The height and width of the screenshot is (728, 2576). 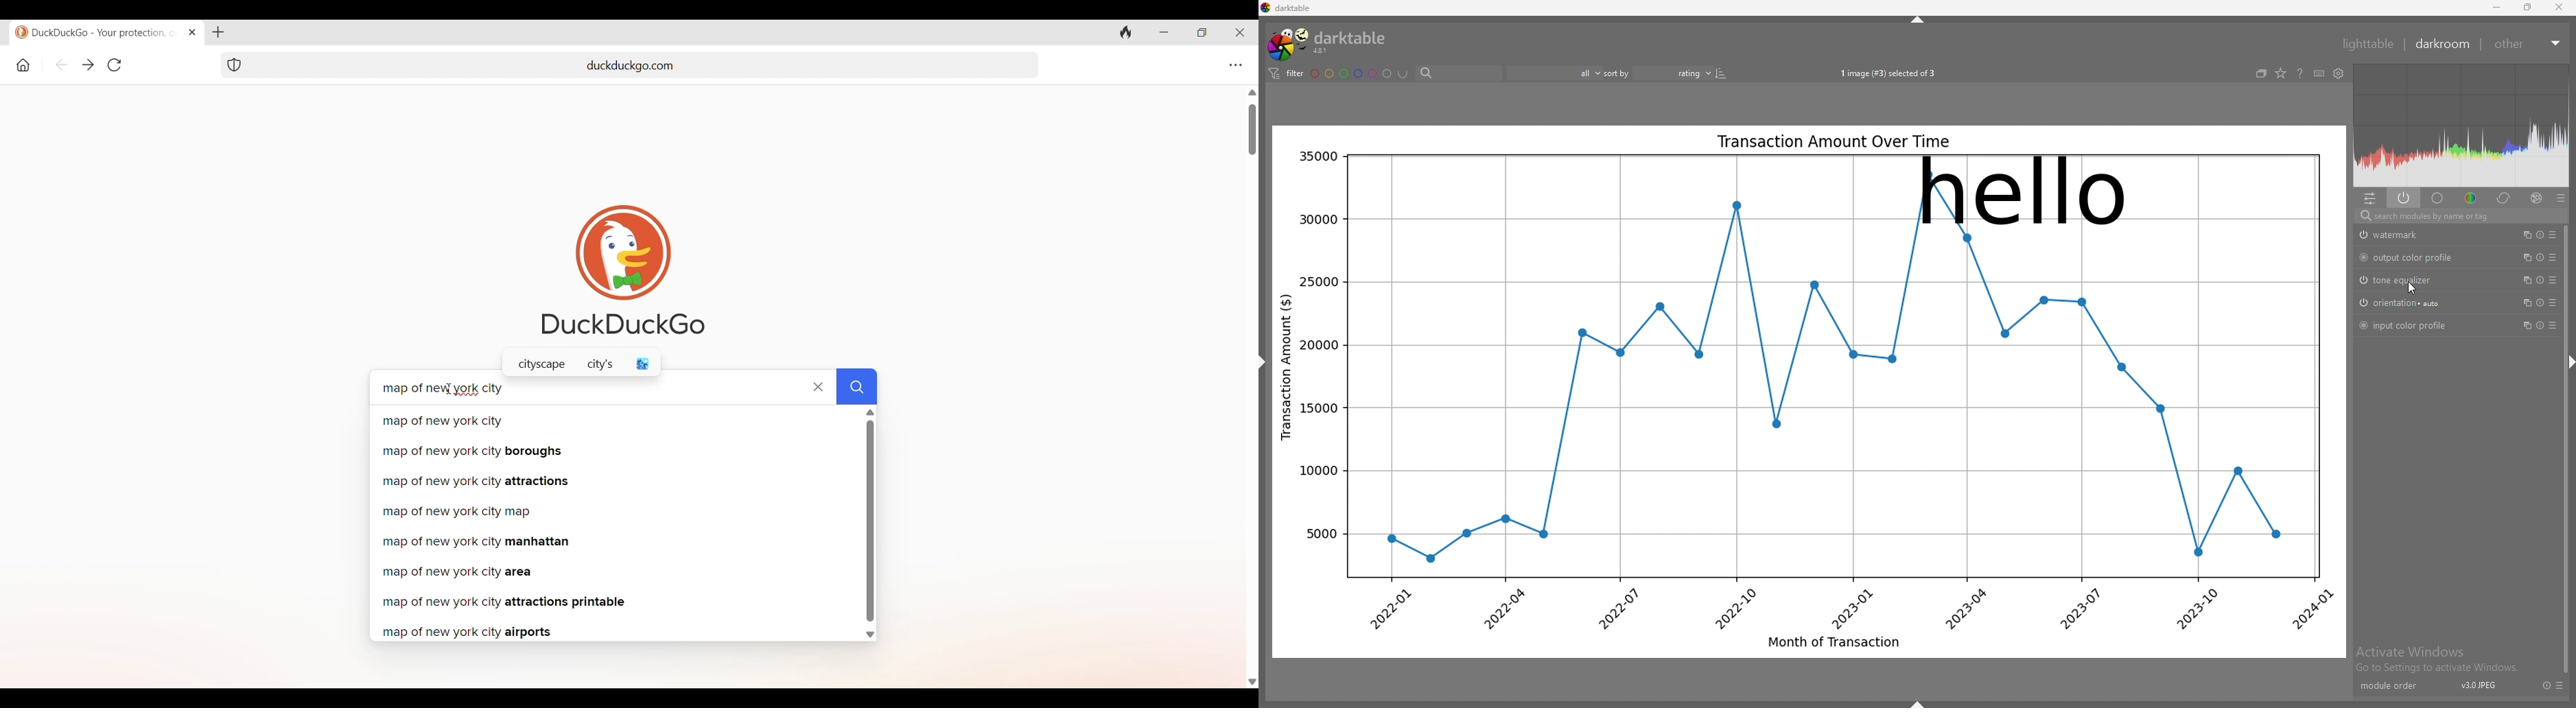 What do you see at coordinates (600, 364) in the screenshot?
I see `city's` at bounding box center [600, 364].